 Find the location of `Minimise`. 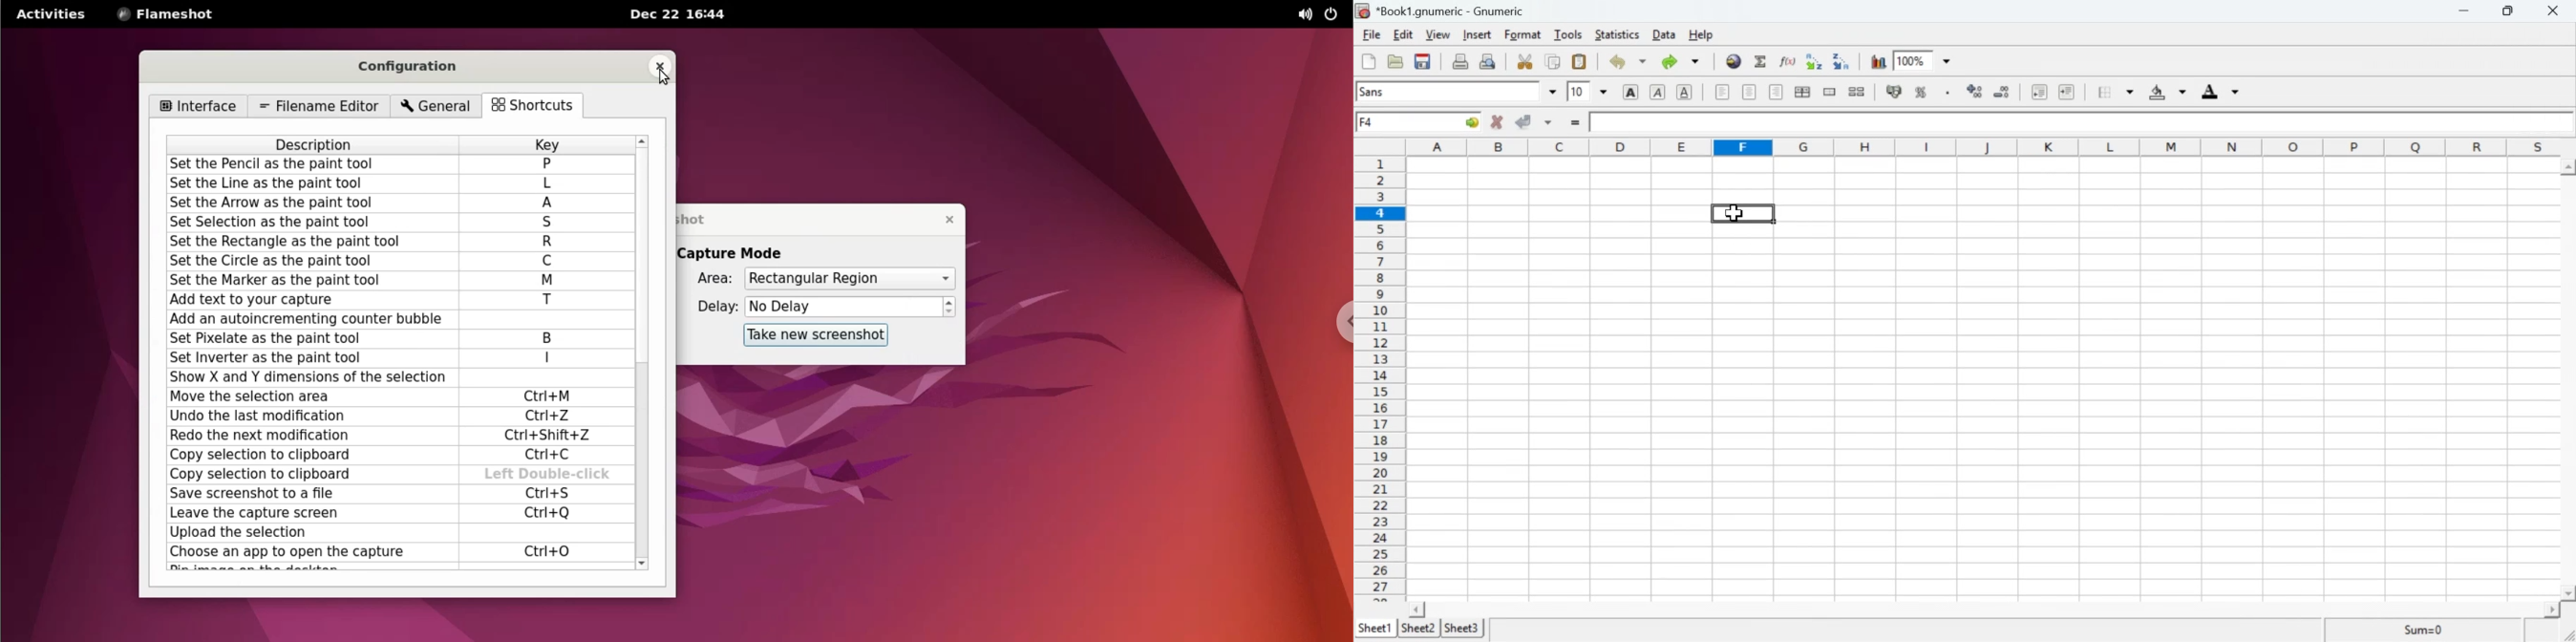

Minimise is located at coordinates (2461, 11).